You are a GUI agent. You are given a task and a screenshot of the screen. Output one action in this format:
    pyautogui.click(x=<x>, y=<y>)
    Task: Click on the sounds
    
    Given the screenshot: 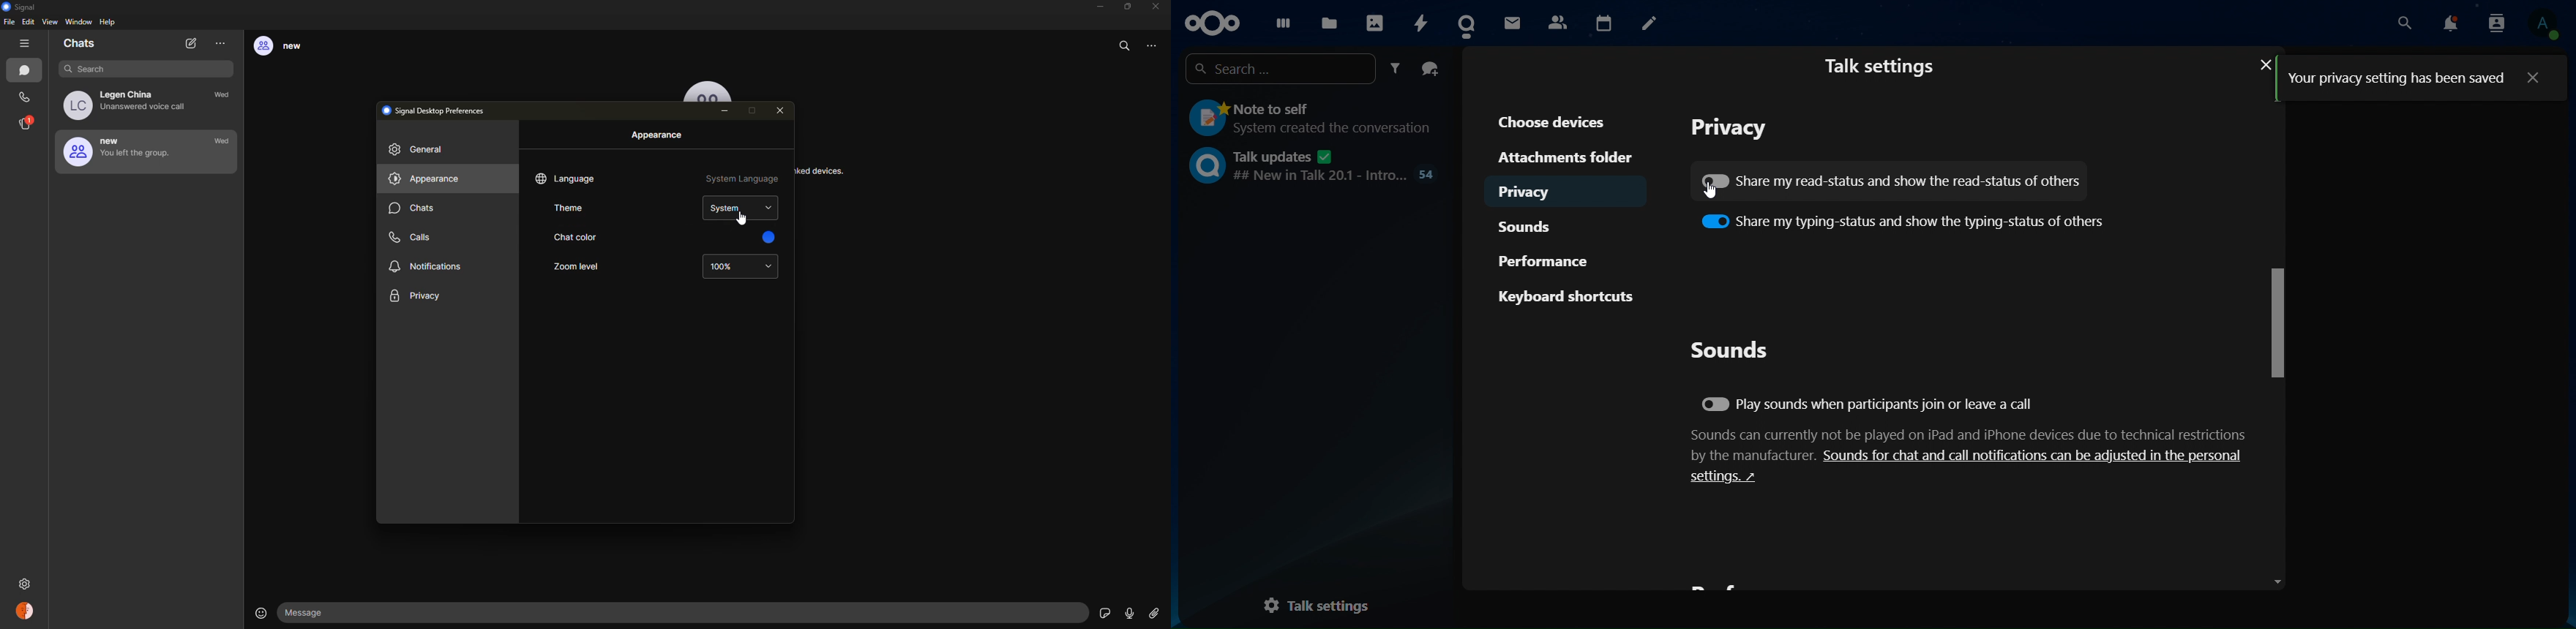 What is the action you would take?
    pyautogui.click(x=1535, y=225)
    